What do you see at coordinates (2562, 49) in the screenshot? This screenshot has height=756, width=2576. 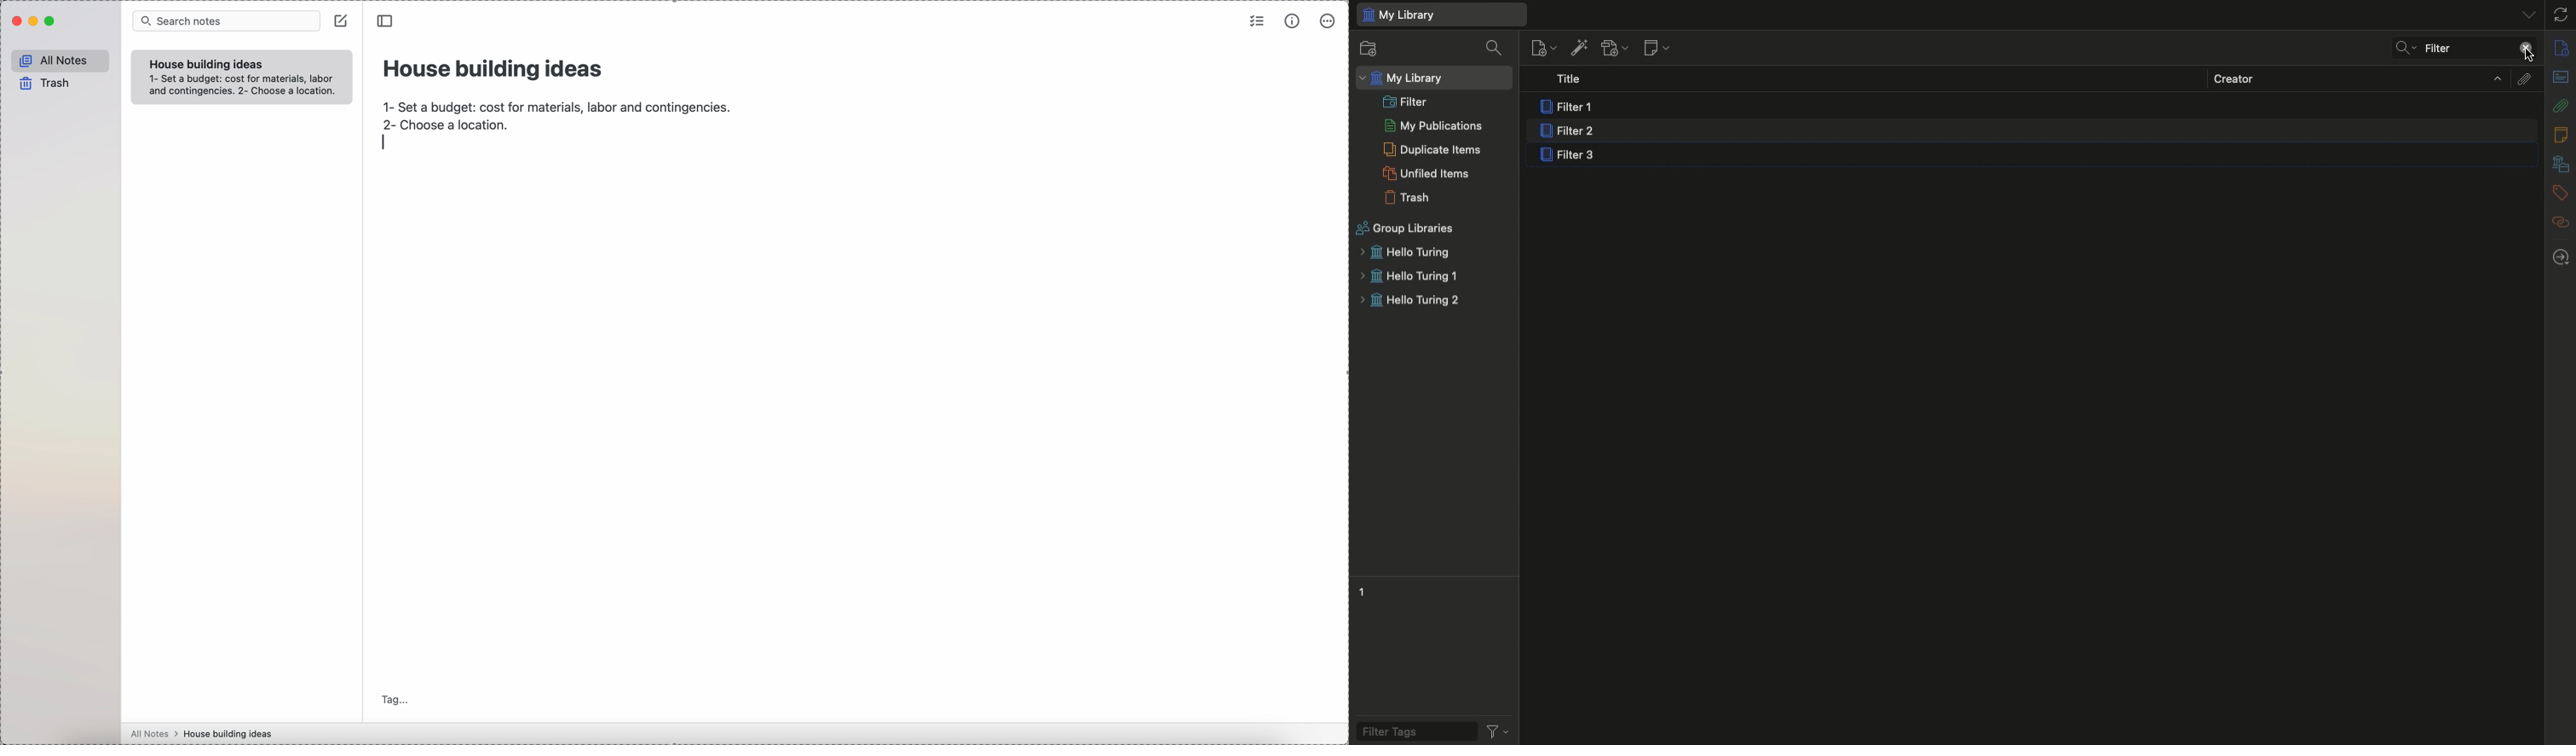 I see `Info` at bounding box center [2562, 49].